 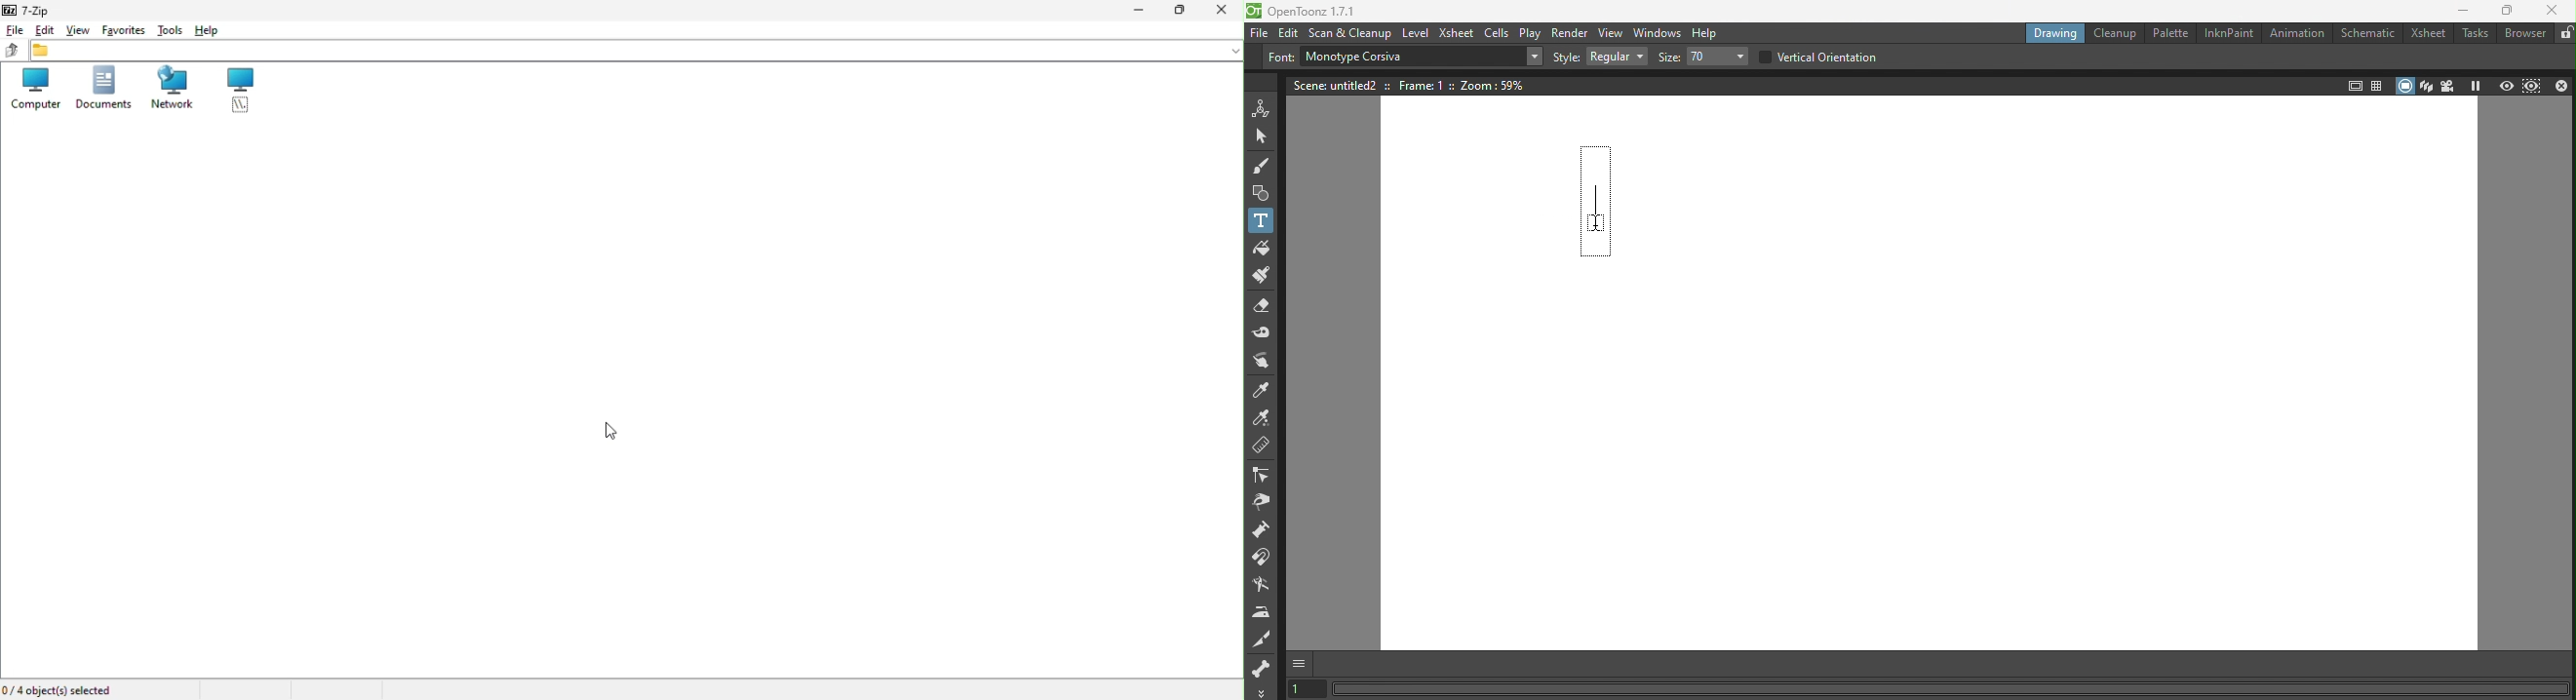 I want to click on Canvas, so click(x=1929, y=465).